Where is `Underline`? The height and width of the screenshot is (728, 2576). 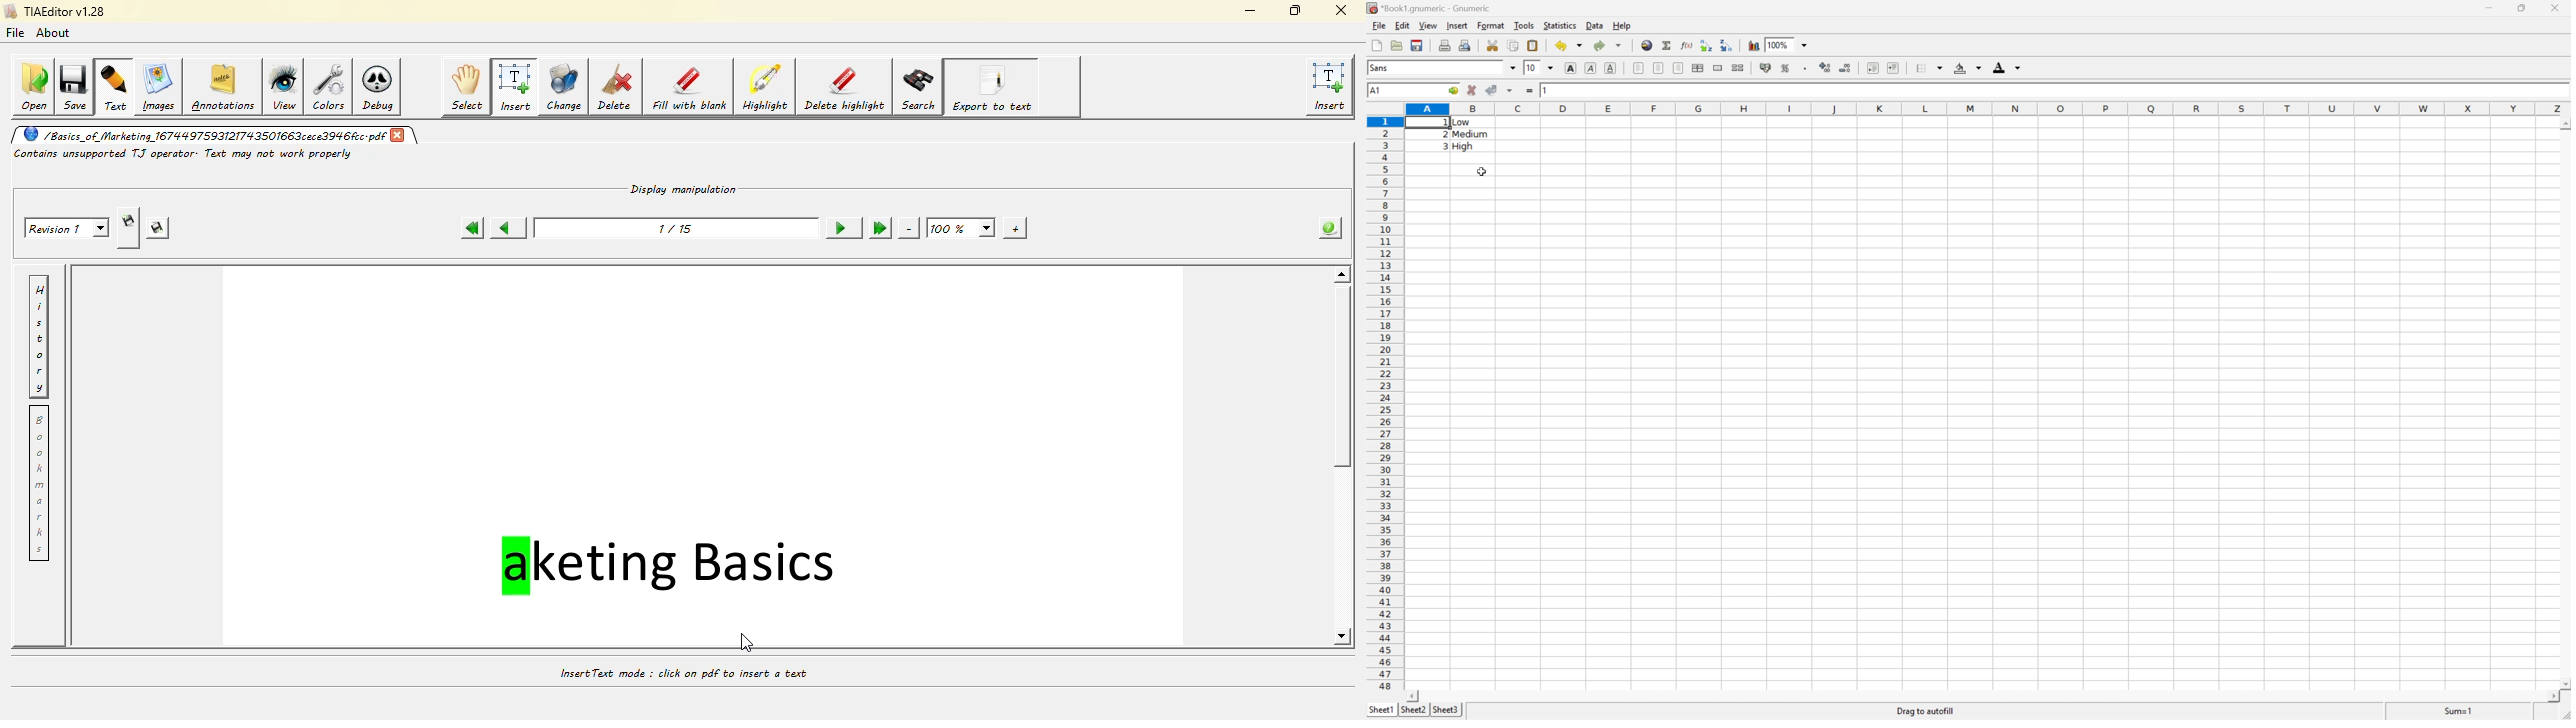 Underline is located at coordinates (1611, 67).